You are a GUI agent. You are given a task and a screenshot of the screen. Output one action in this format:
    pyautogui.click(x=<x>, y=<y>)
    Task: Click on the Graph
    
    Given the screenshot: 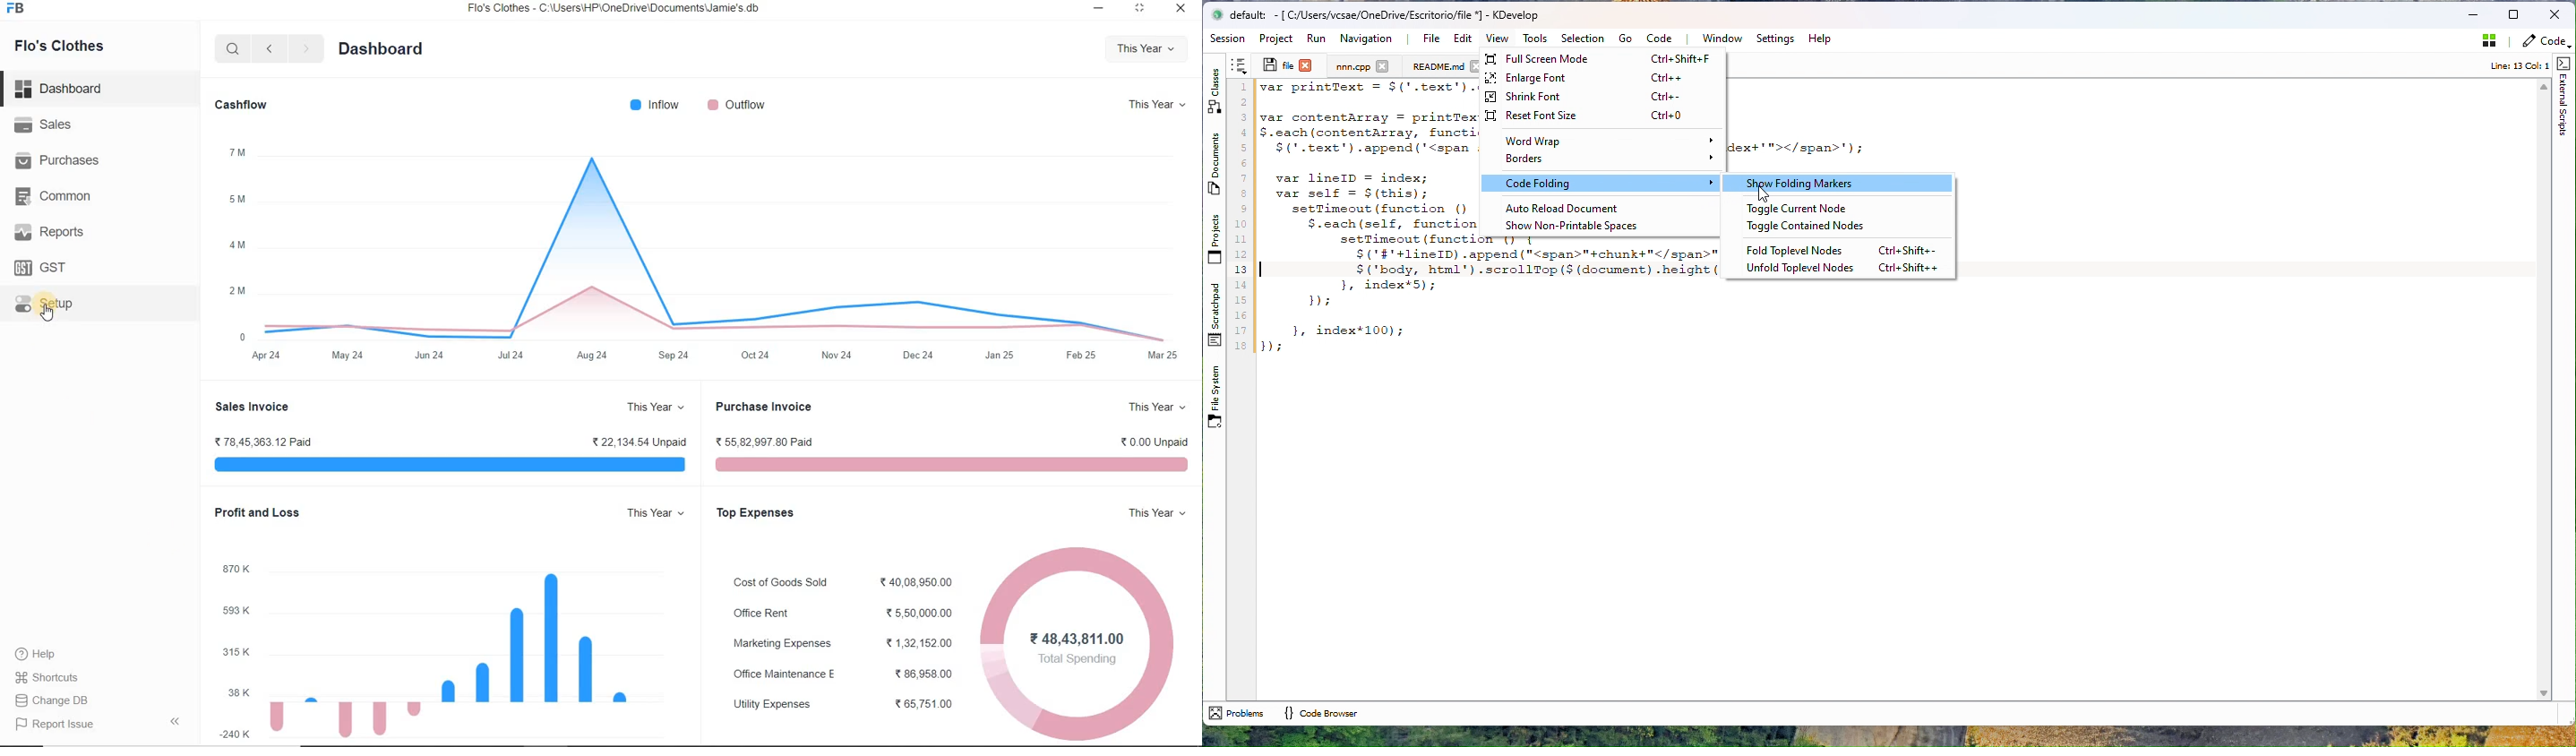 What is the action you would take?
    pyautogui.click(x=721, y=233)
    